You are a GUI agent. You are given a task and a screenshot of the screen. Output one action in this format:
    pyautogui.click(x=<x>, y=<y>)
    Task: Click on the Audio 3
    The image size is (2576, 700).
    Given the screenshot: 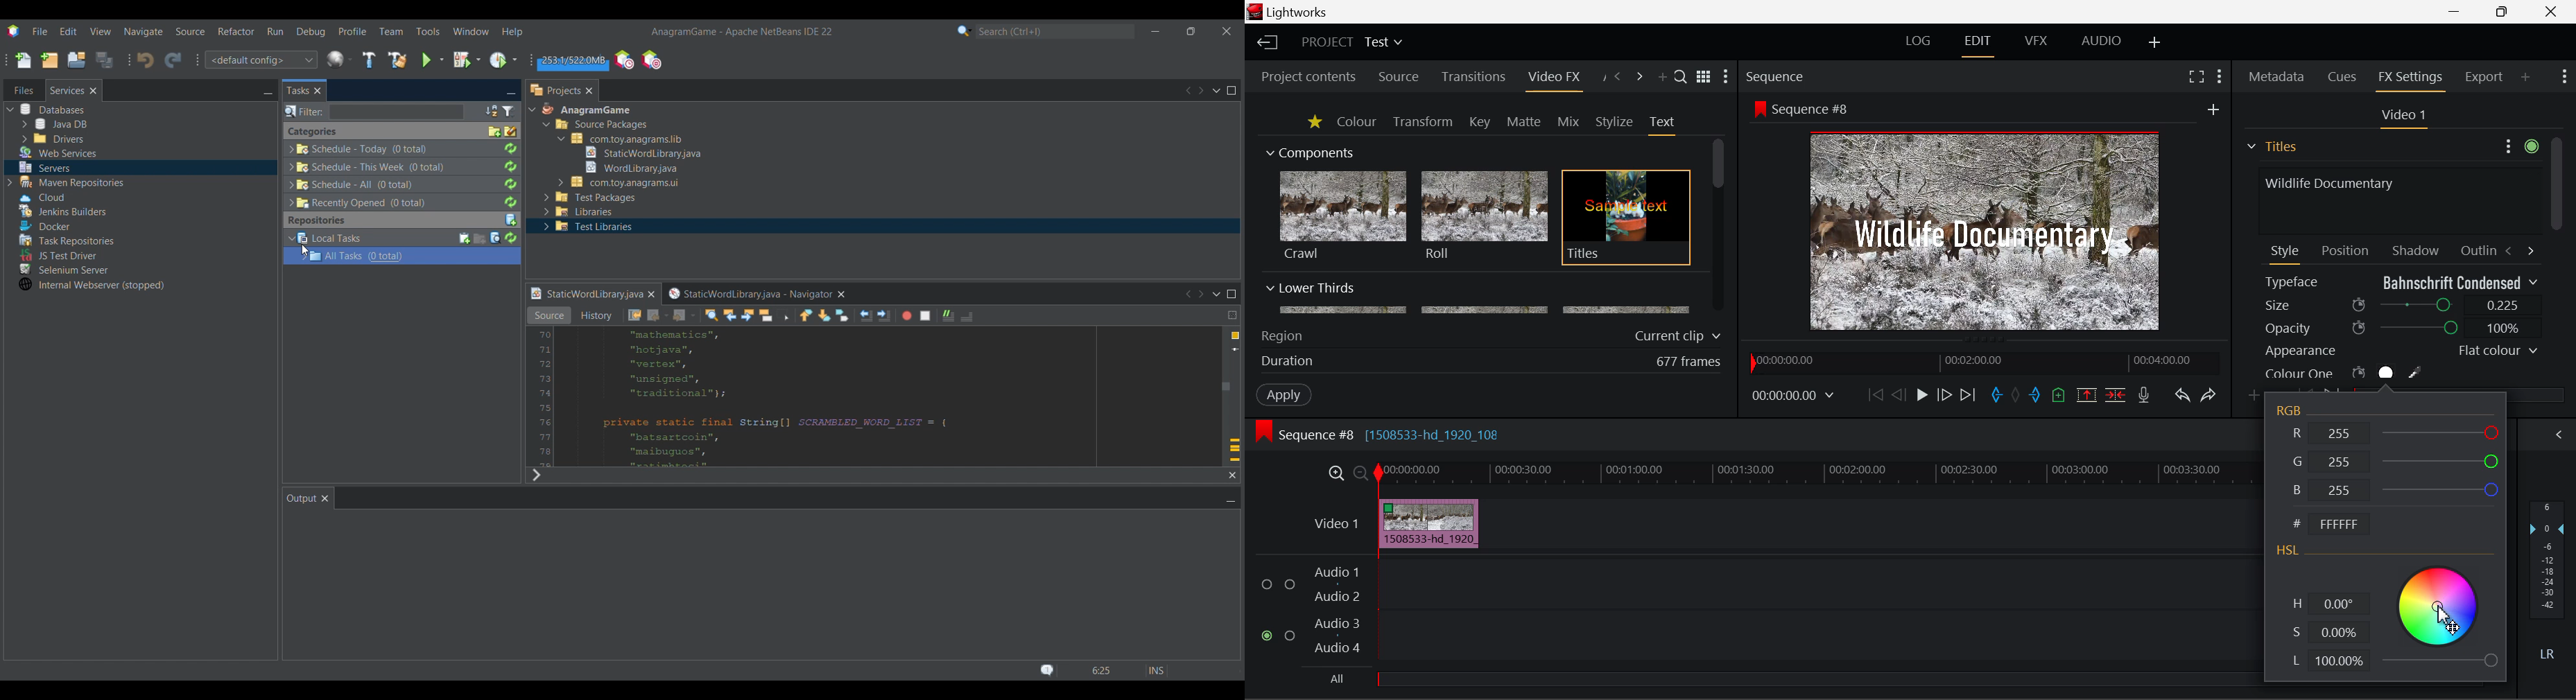 What is the action you would take?
    pyautogui.click(x=1336, y=622)
    